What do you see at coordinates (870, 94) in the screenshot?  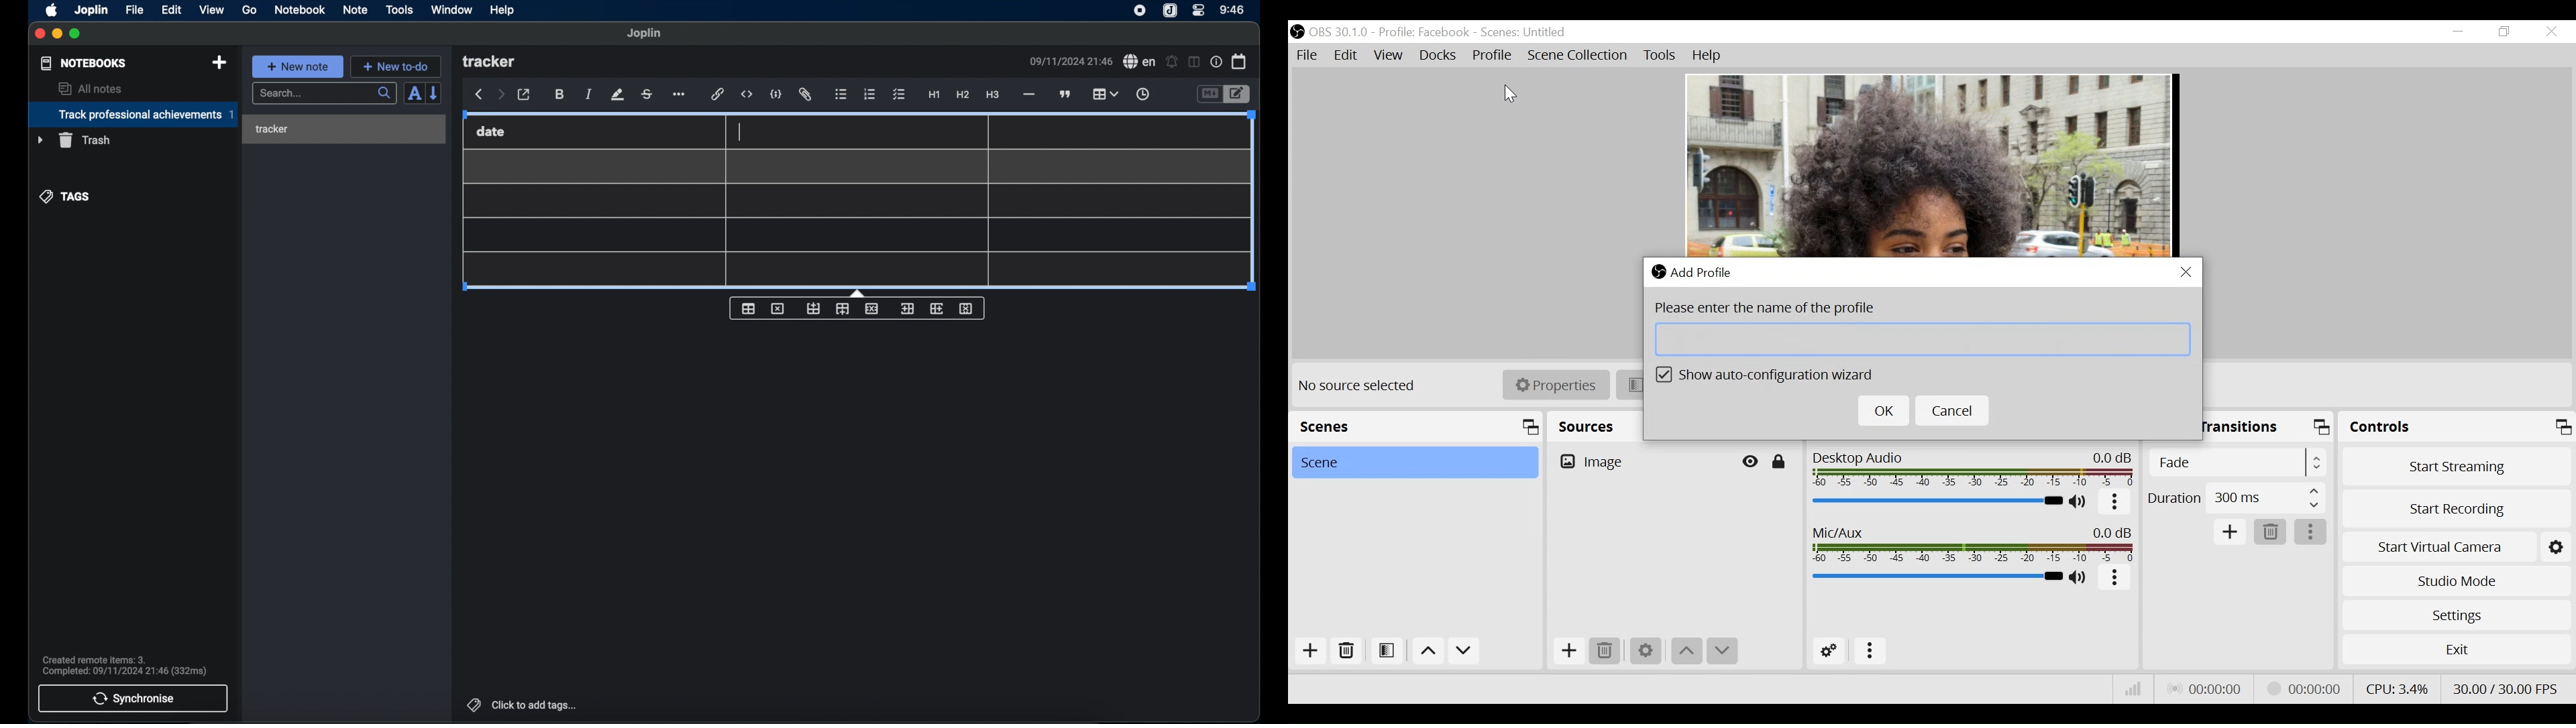 I see `numbered list` at bounding box center [870, 94].